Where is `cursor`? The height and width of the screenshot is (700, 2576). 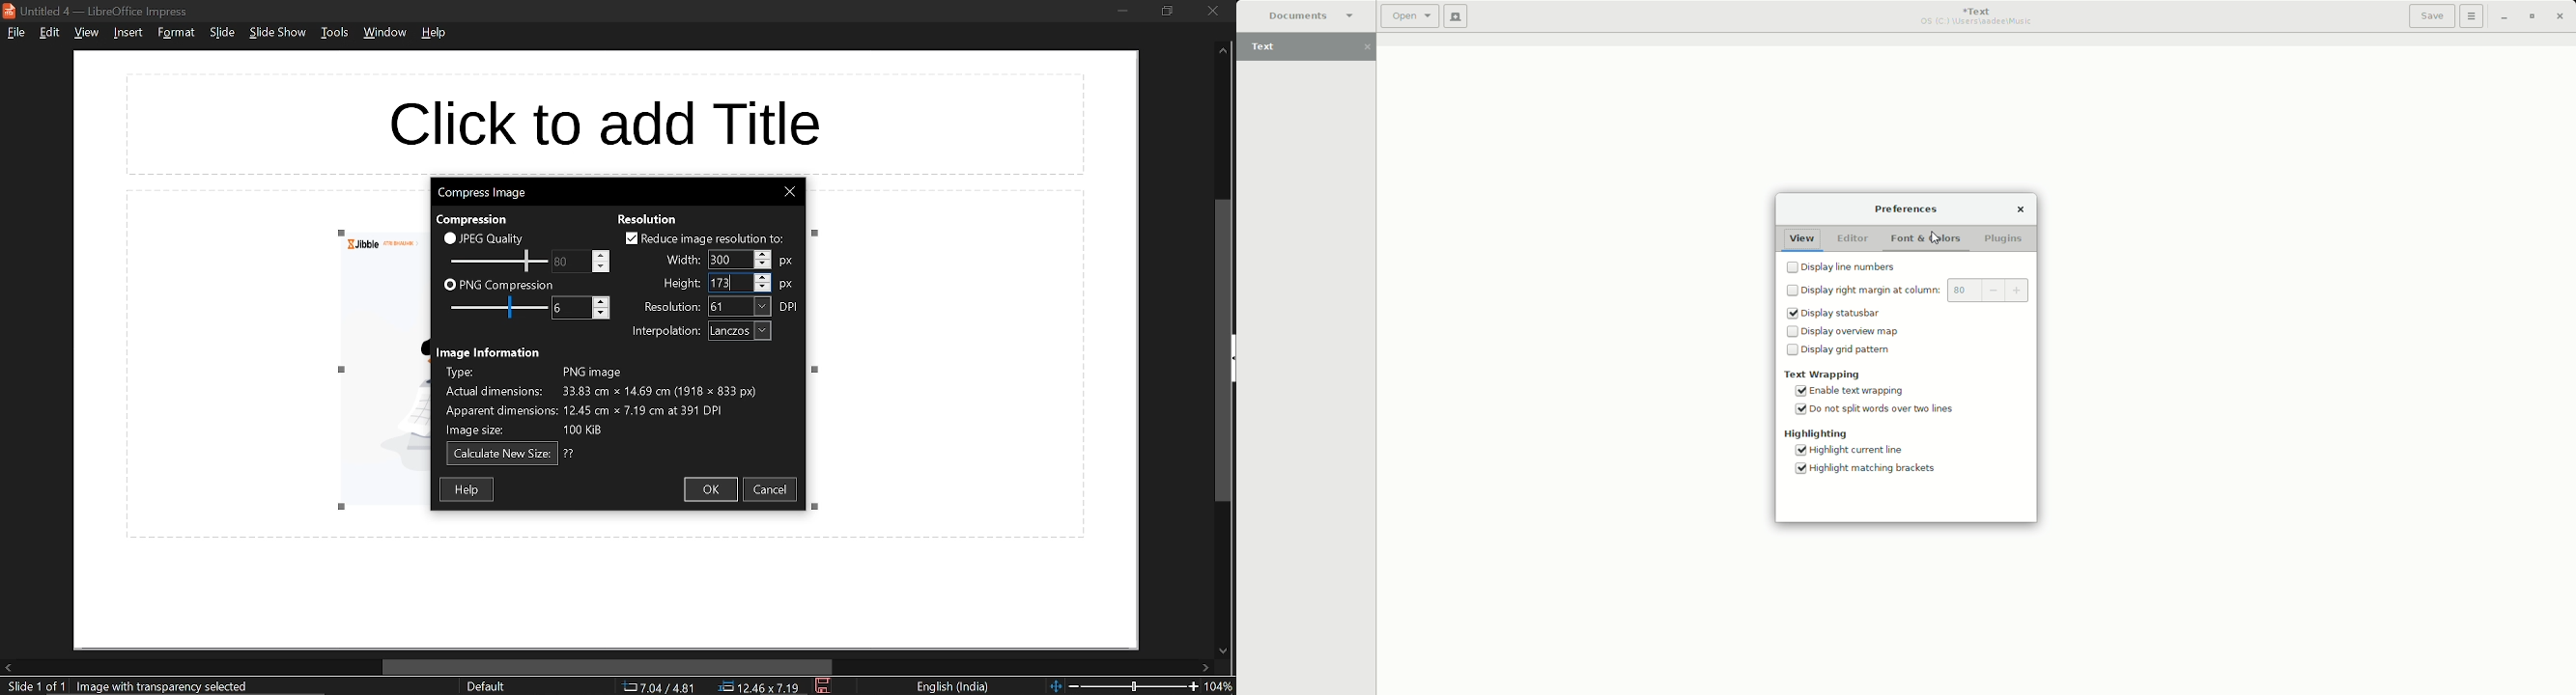 cursor is located at coordinates (1935, 238).